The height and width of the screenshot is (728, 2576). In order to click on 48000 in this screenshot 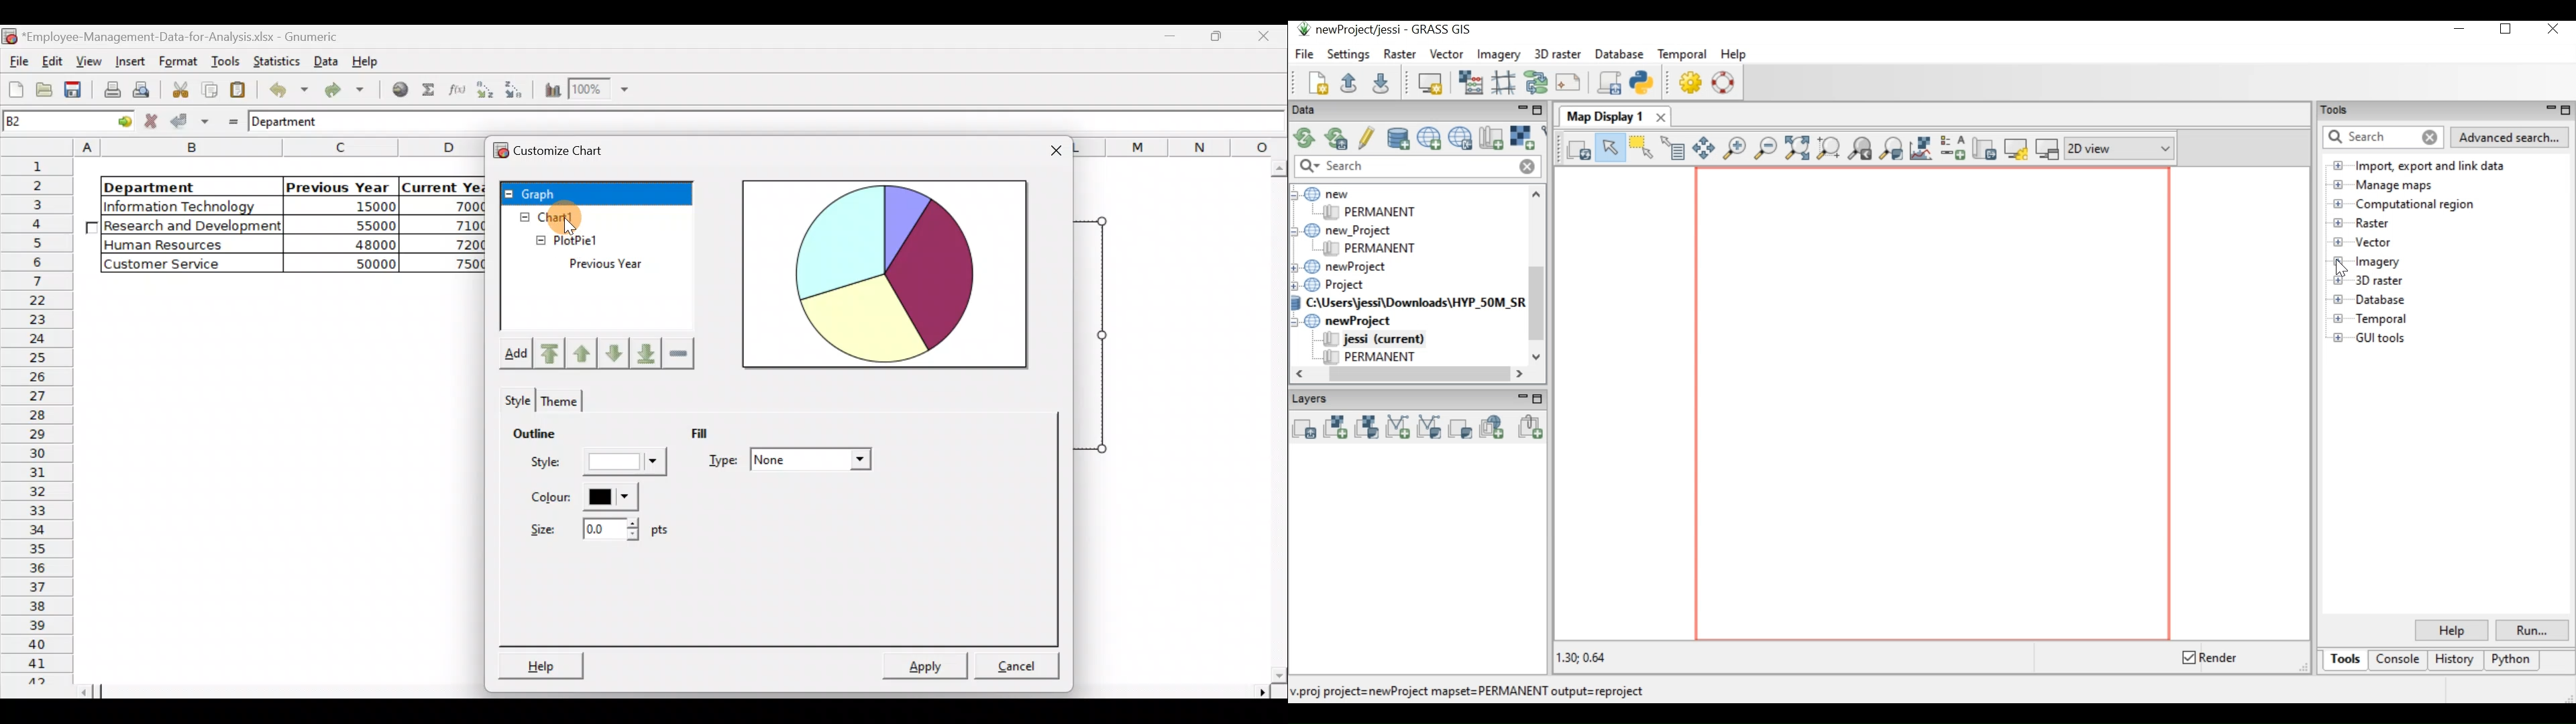, I will do `click(353, 245)`.